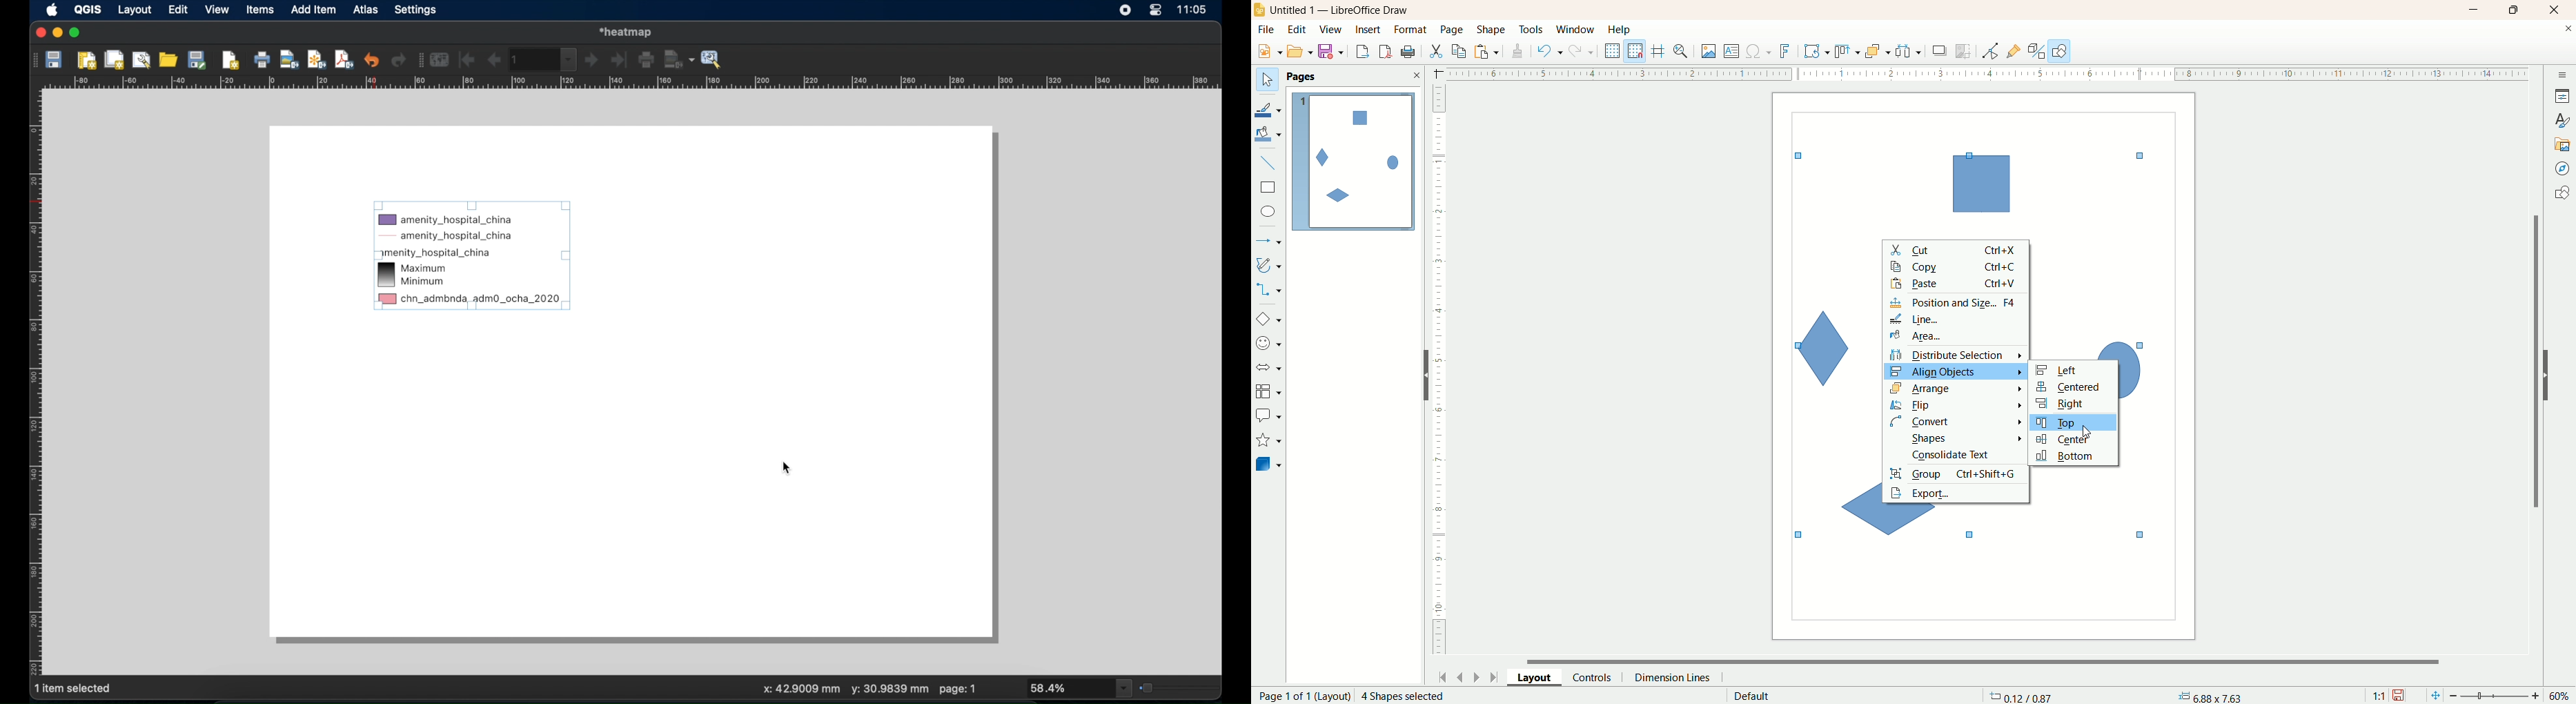 The image size is (2576, 728). Describe the element at coordinates (1412, 30) in the screenshot. I see `format` at that location.